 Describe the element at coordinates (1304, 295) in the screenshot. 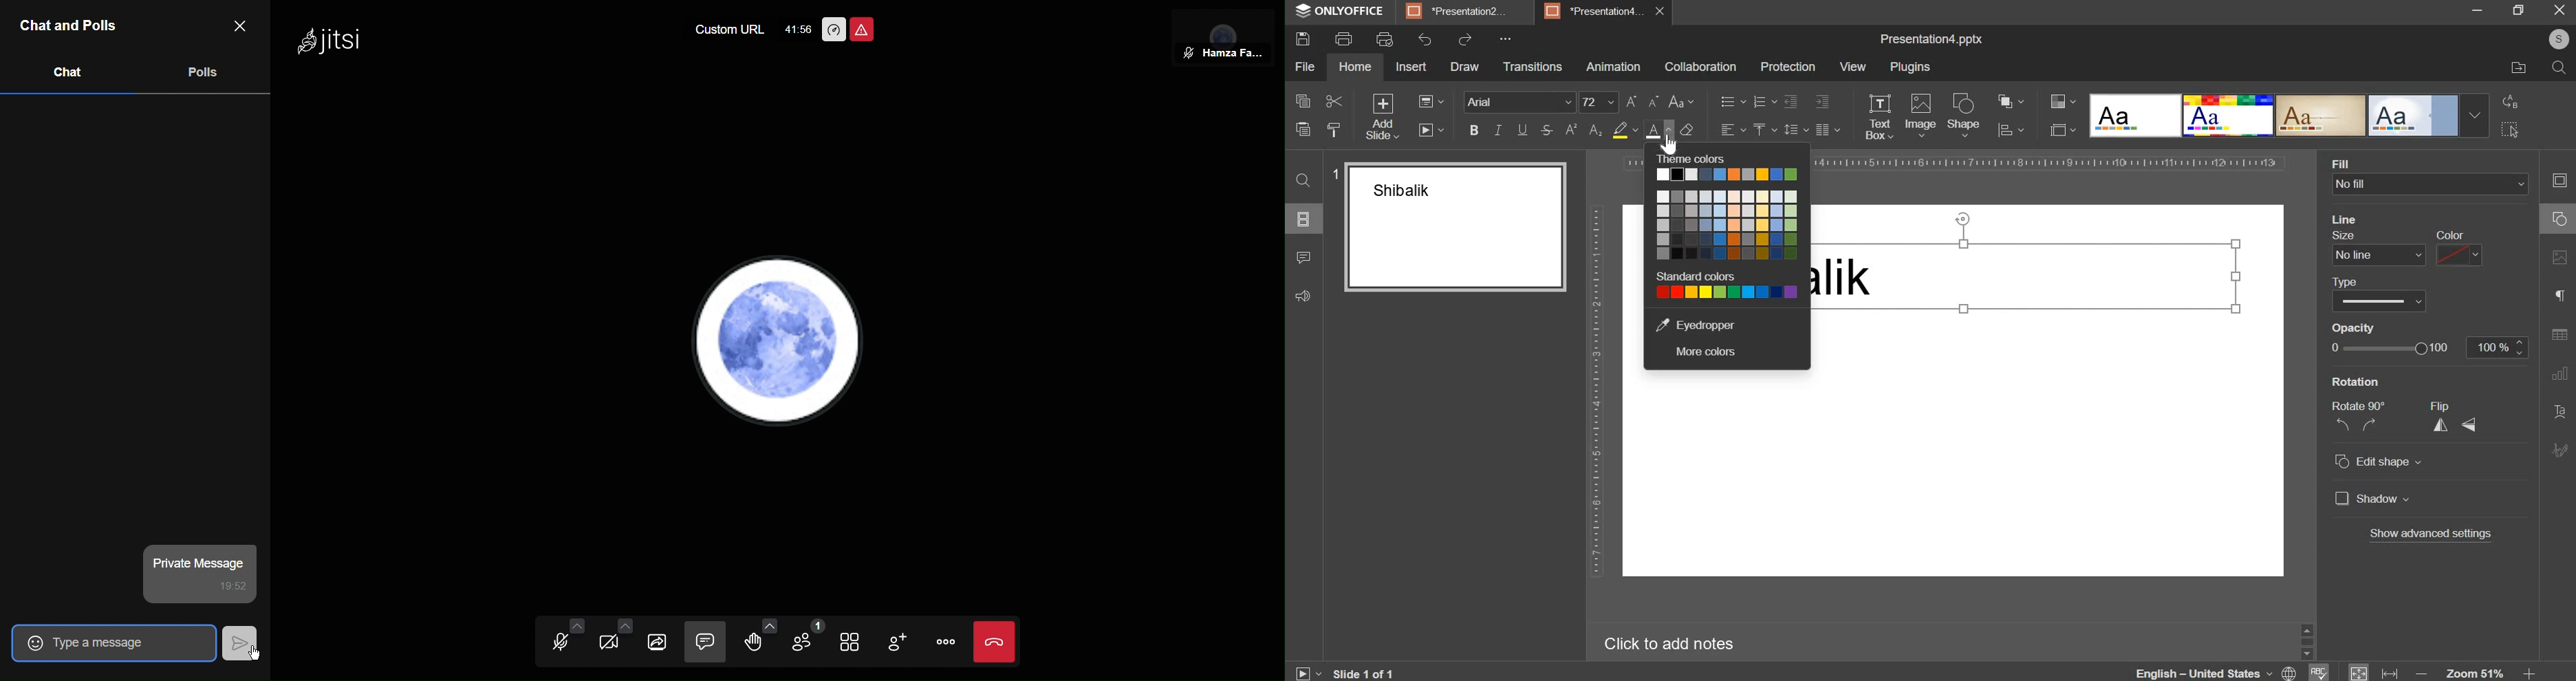

I see `feedback` at that location.